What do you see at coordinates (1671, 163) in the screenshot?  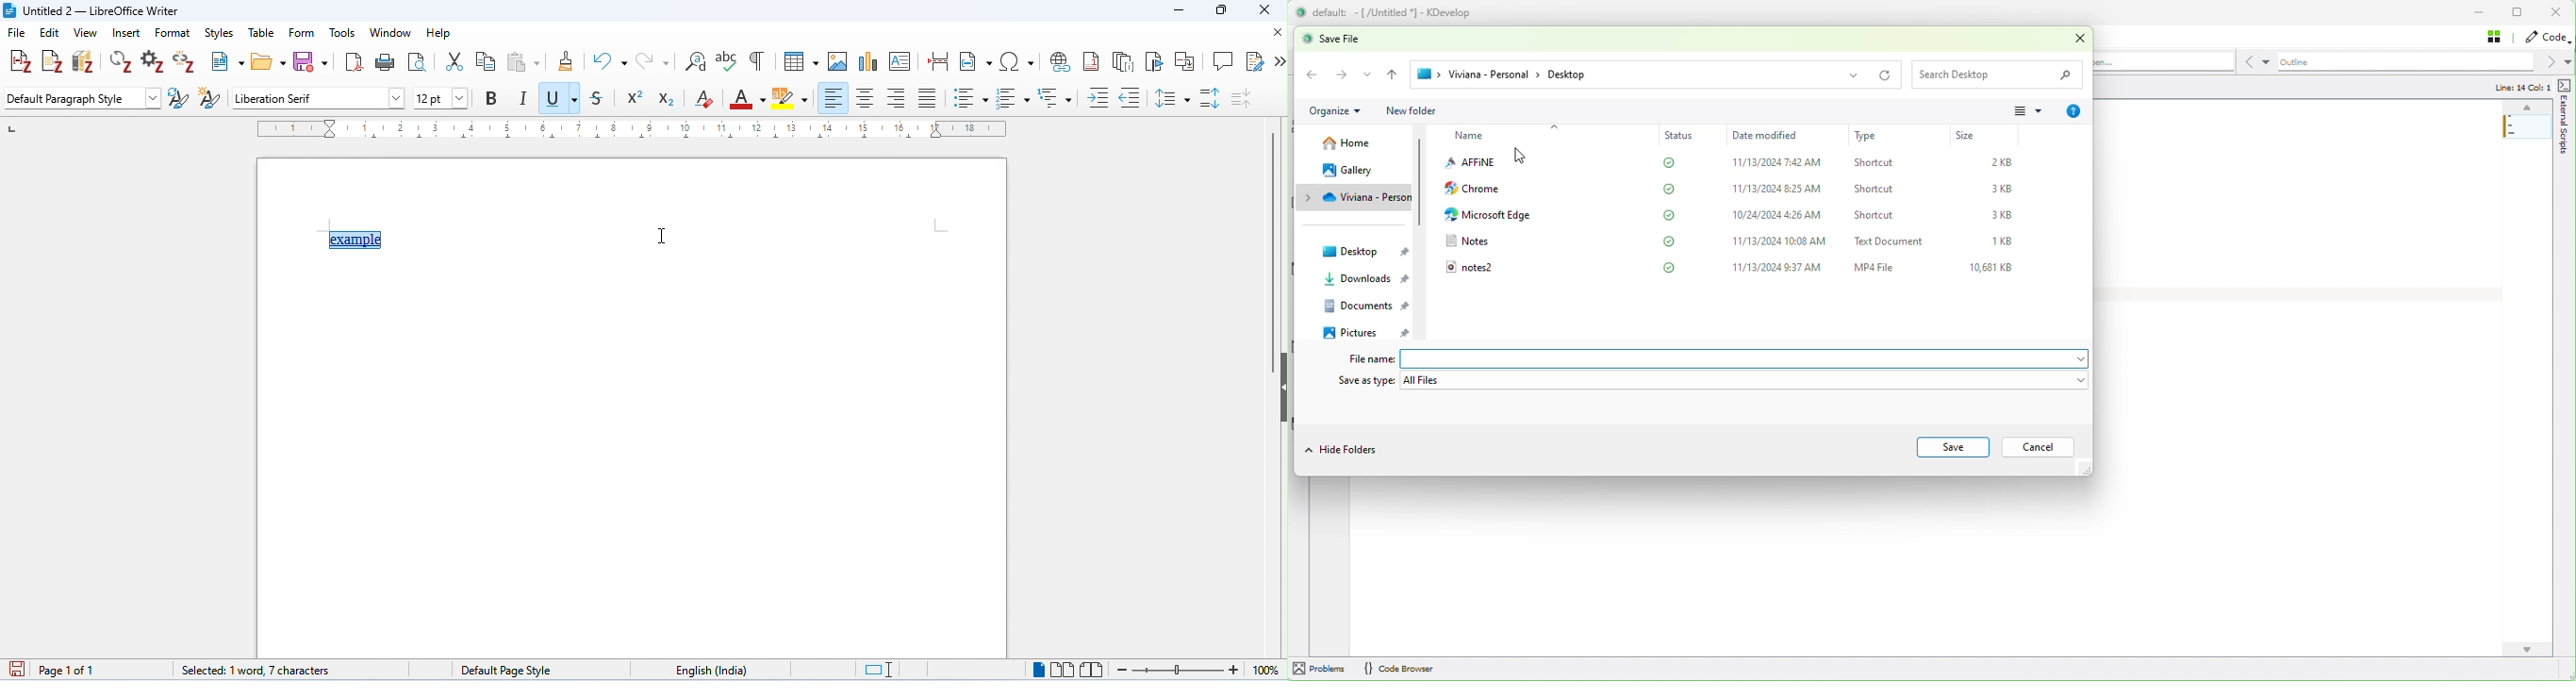 I see `saved to cloud` at bounding box center [1671, 163].